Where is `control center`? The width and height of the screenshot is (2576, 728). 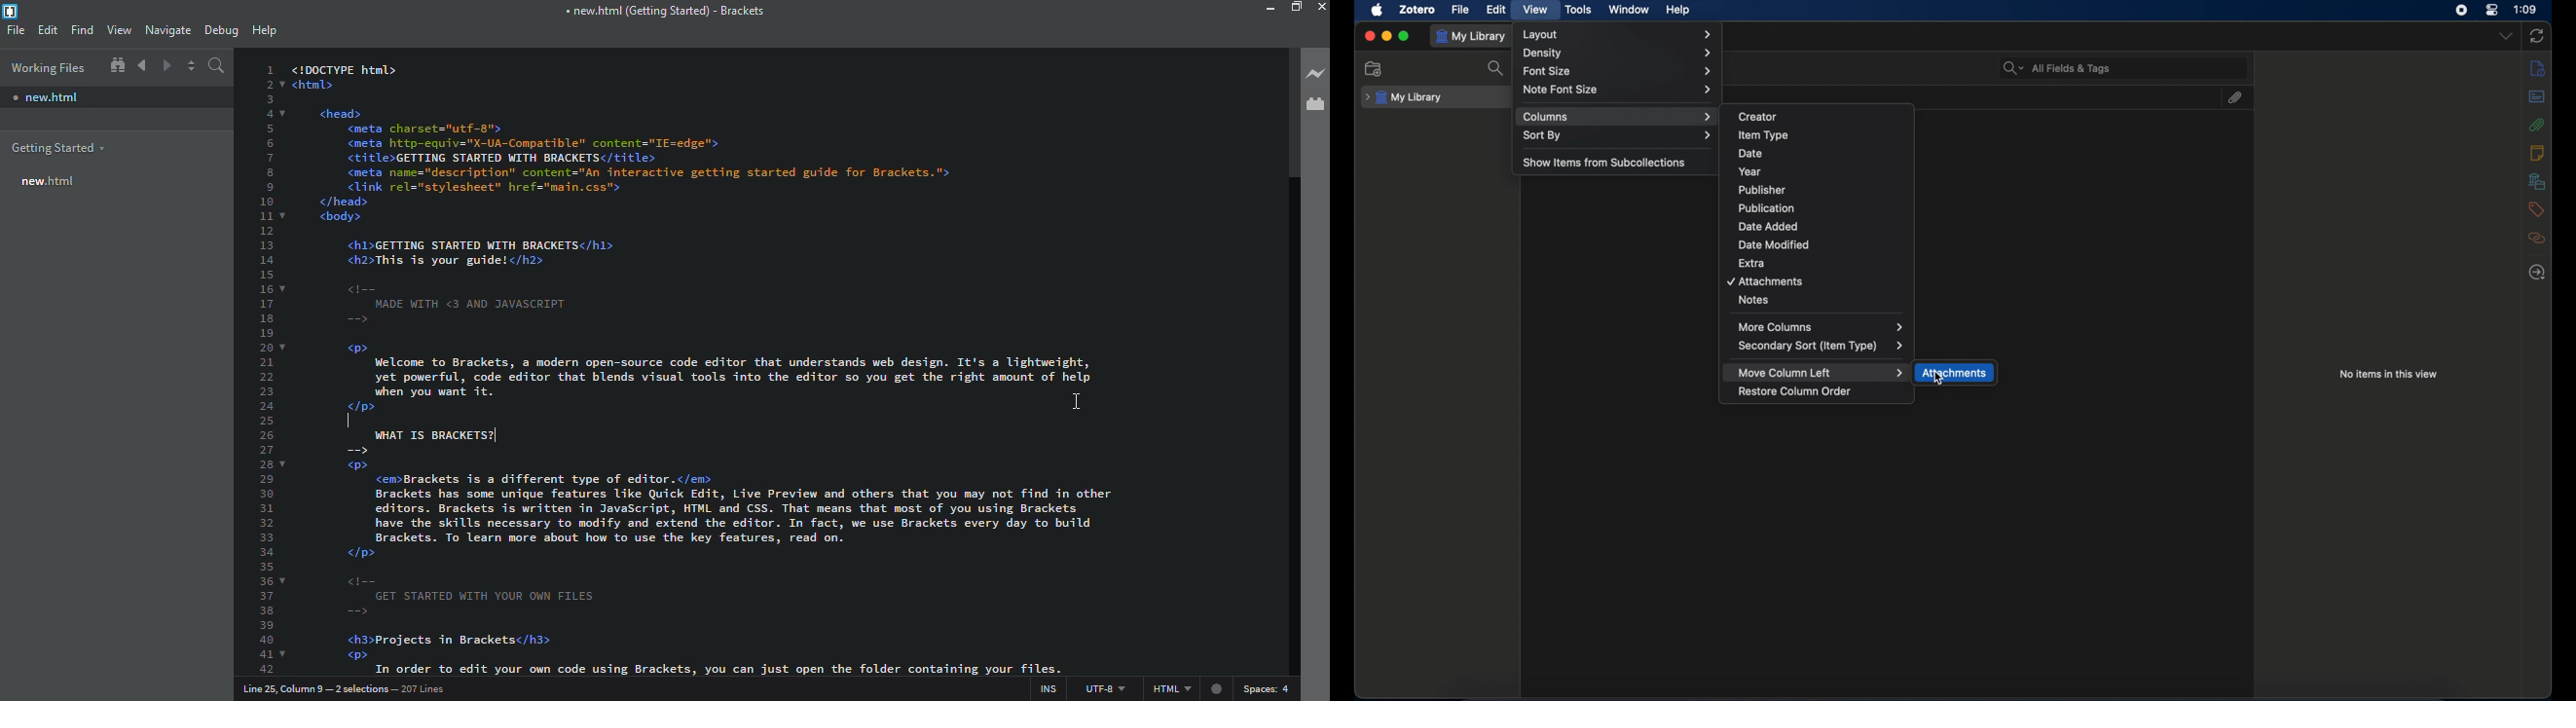 control center is located at coordinates (2492, 10).